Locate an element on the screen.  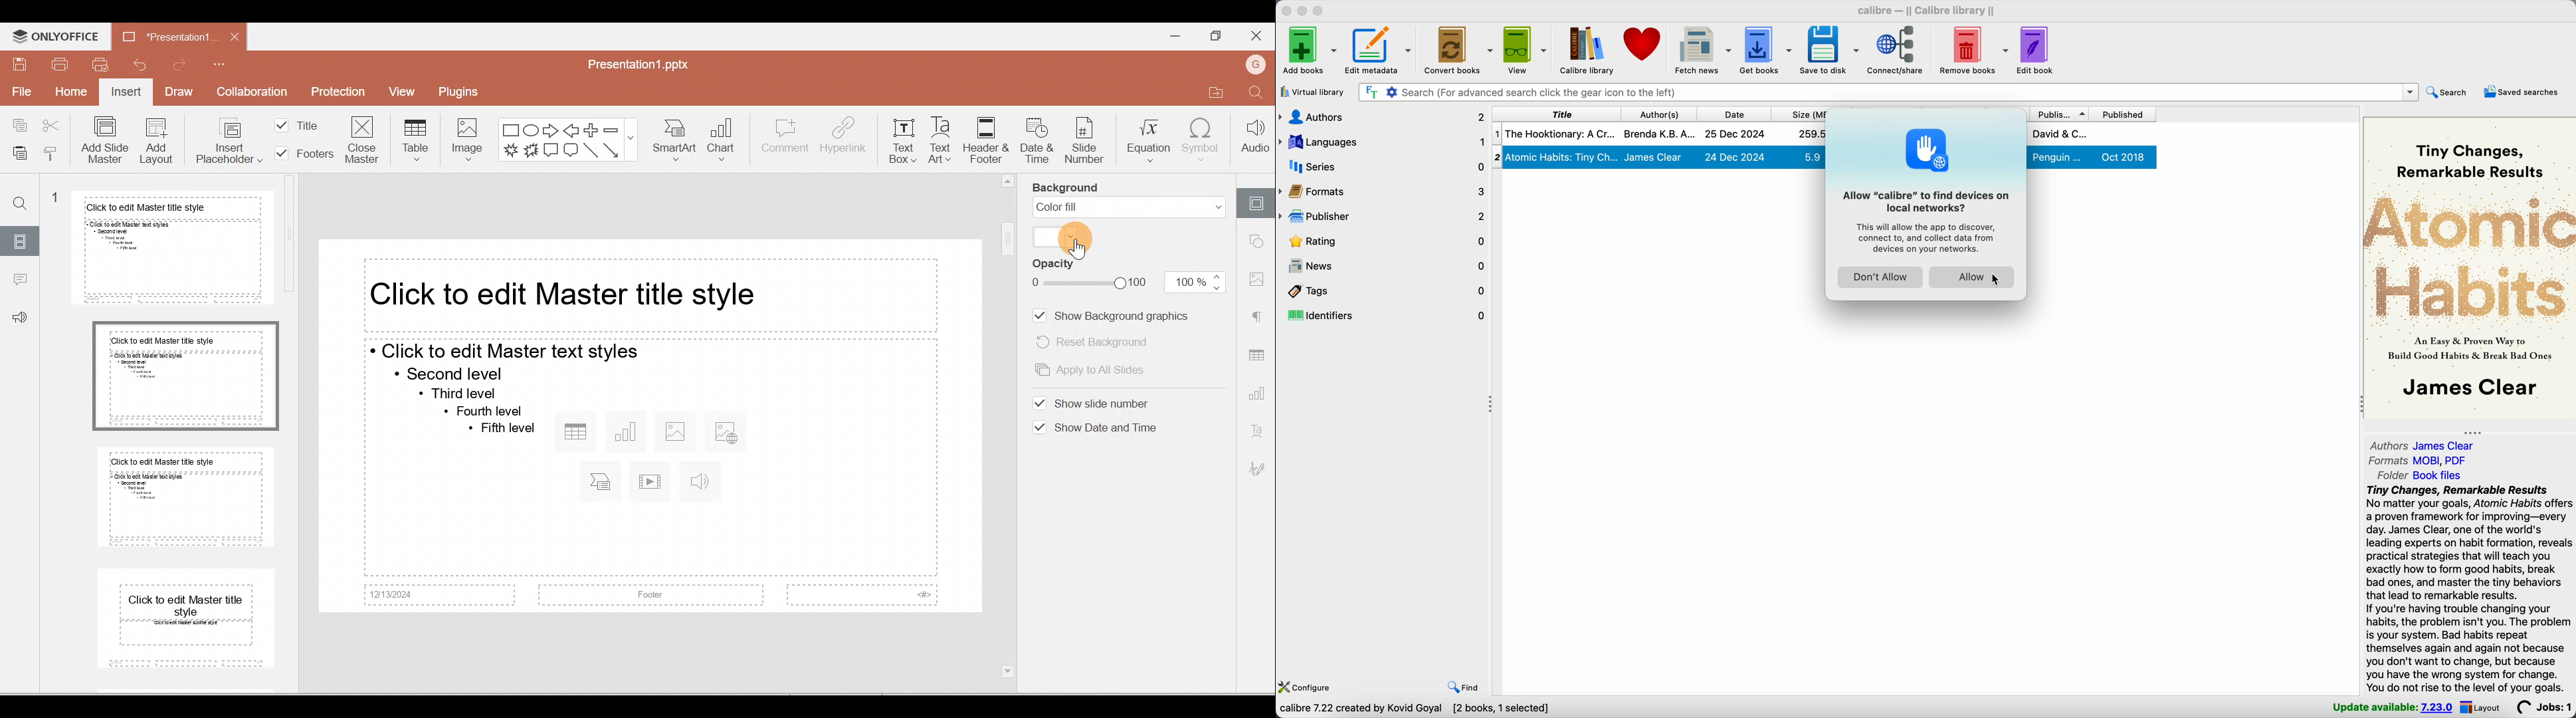
authors is located at coordinates (1382, 119).